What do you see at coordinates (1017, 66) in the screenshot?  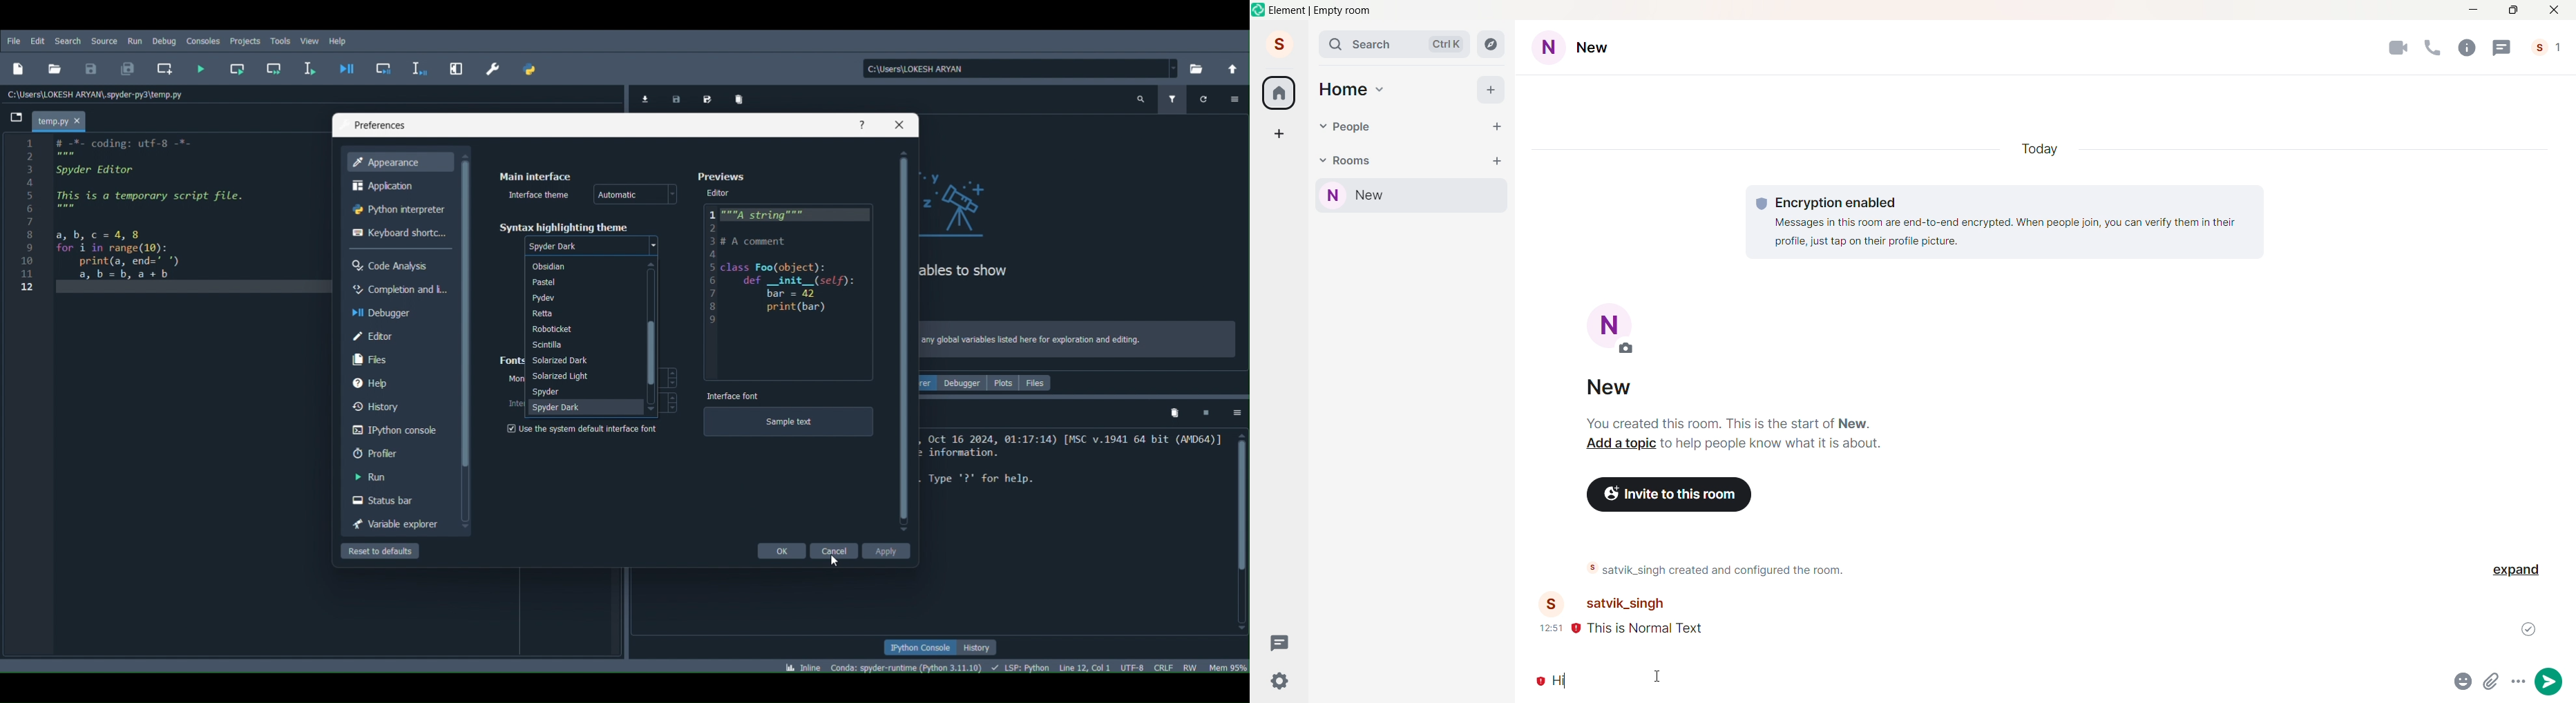 I see `File location` at bounding box center [1017, 66].